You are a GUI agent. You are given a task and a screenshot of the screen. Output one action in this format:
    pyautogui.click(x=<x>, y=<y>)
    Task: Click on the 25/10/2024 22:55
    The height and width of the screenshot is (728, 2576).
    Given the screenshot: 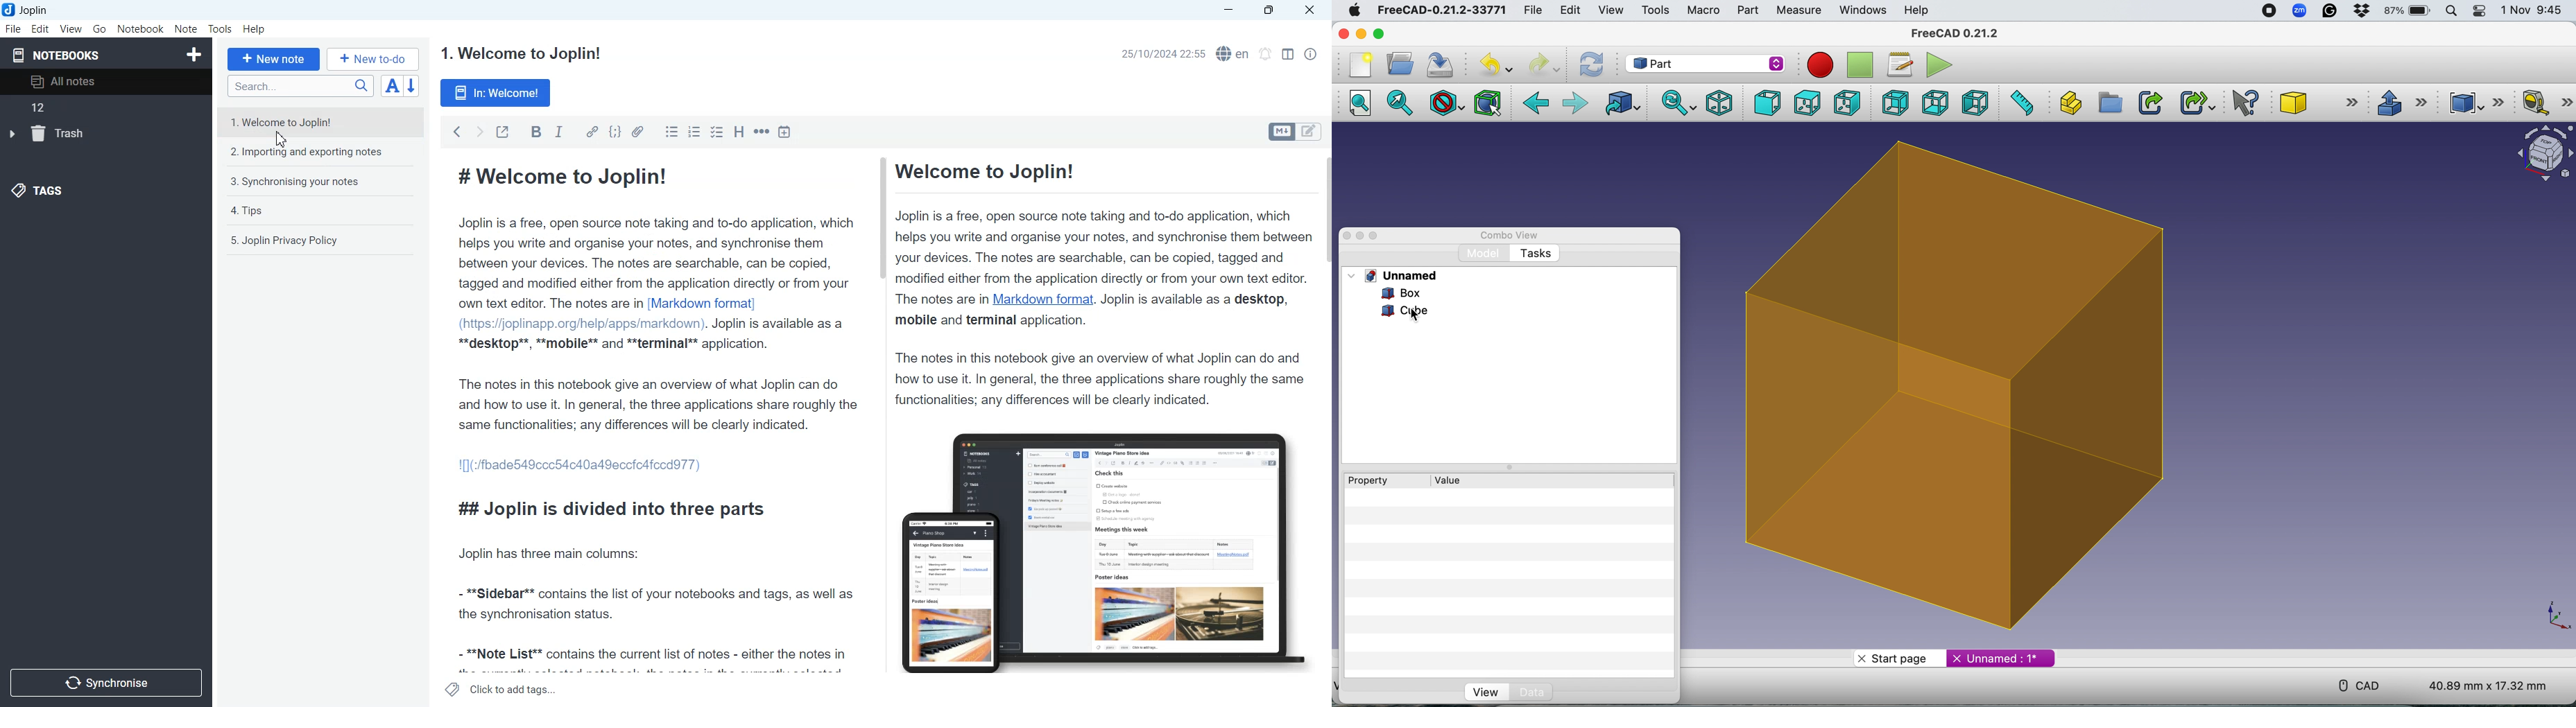 What is the action you would take?
    pyautogui.click(x=1159, y=53)
    